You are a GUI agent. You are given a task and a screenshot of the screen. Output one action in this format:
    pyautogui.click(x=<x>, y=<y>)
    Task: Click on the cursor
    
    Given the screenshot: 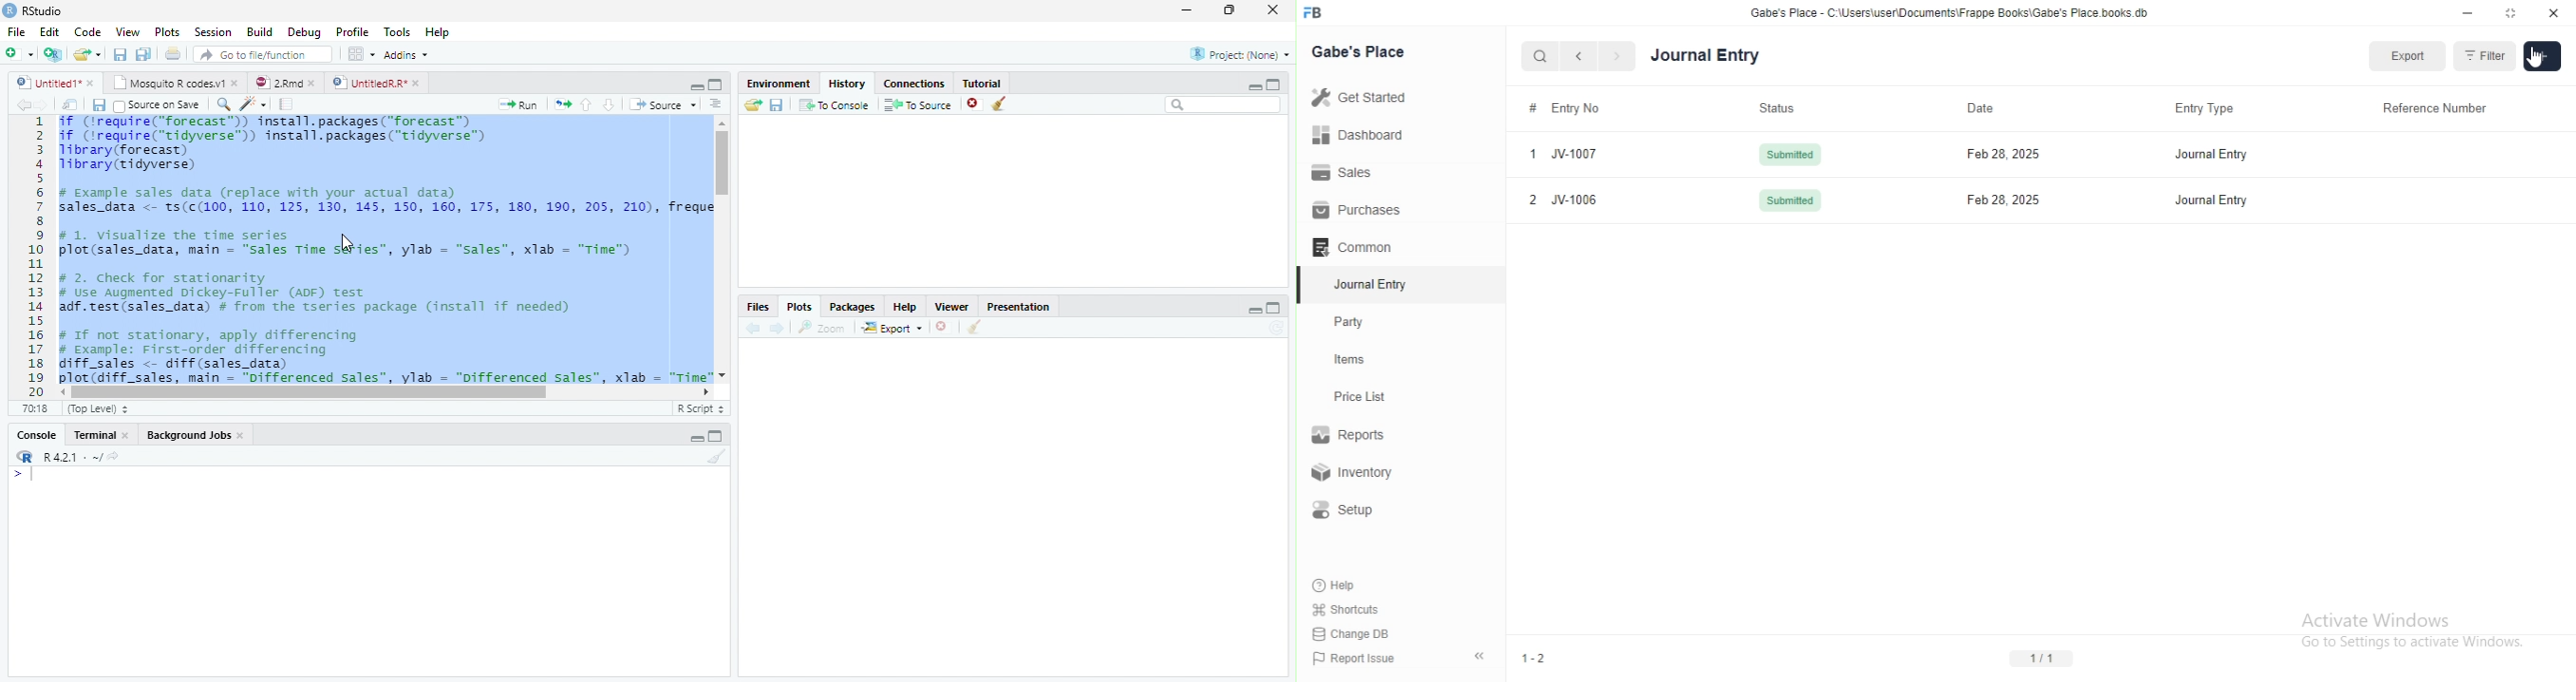 What is the action you would take?
    pyautogui.click(x=2543, y=58)
    